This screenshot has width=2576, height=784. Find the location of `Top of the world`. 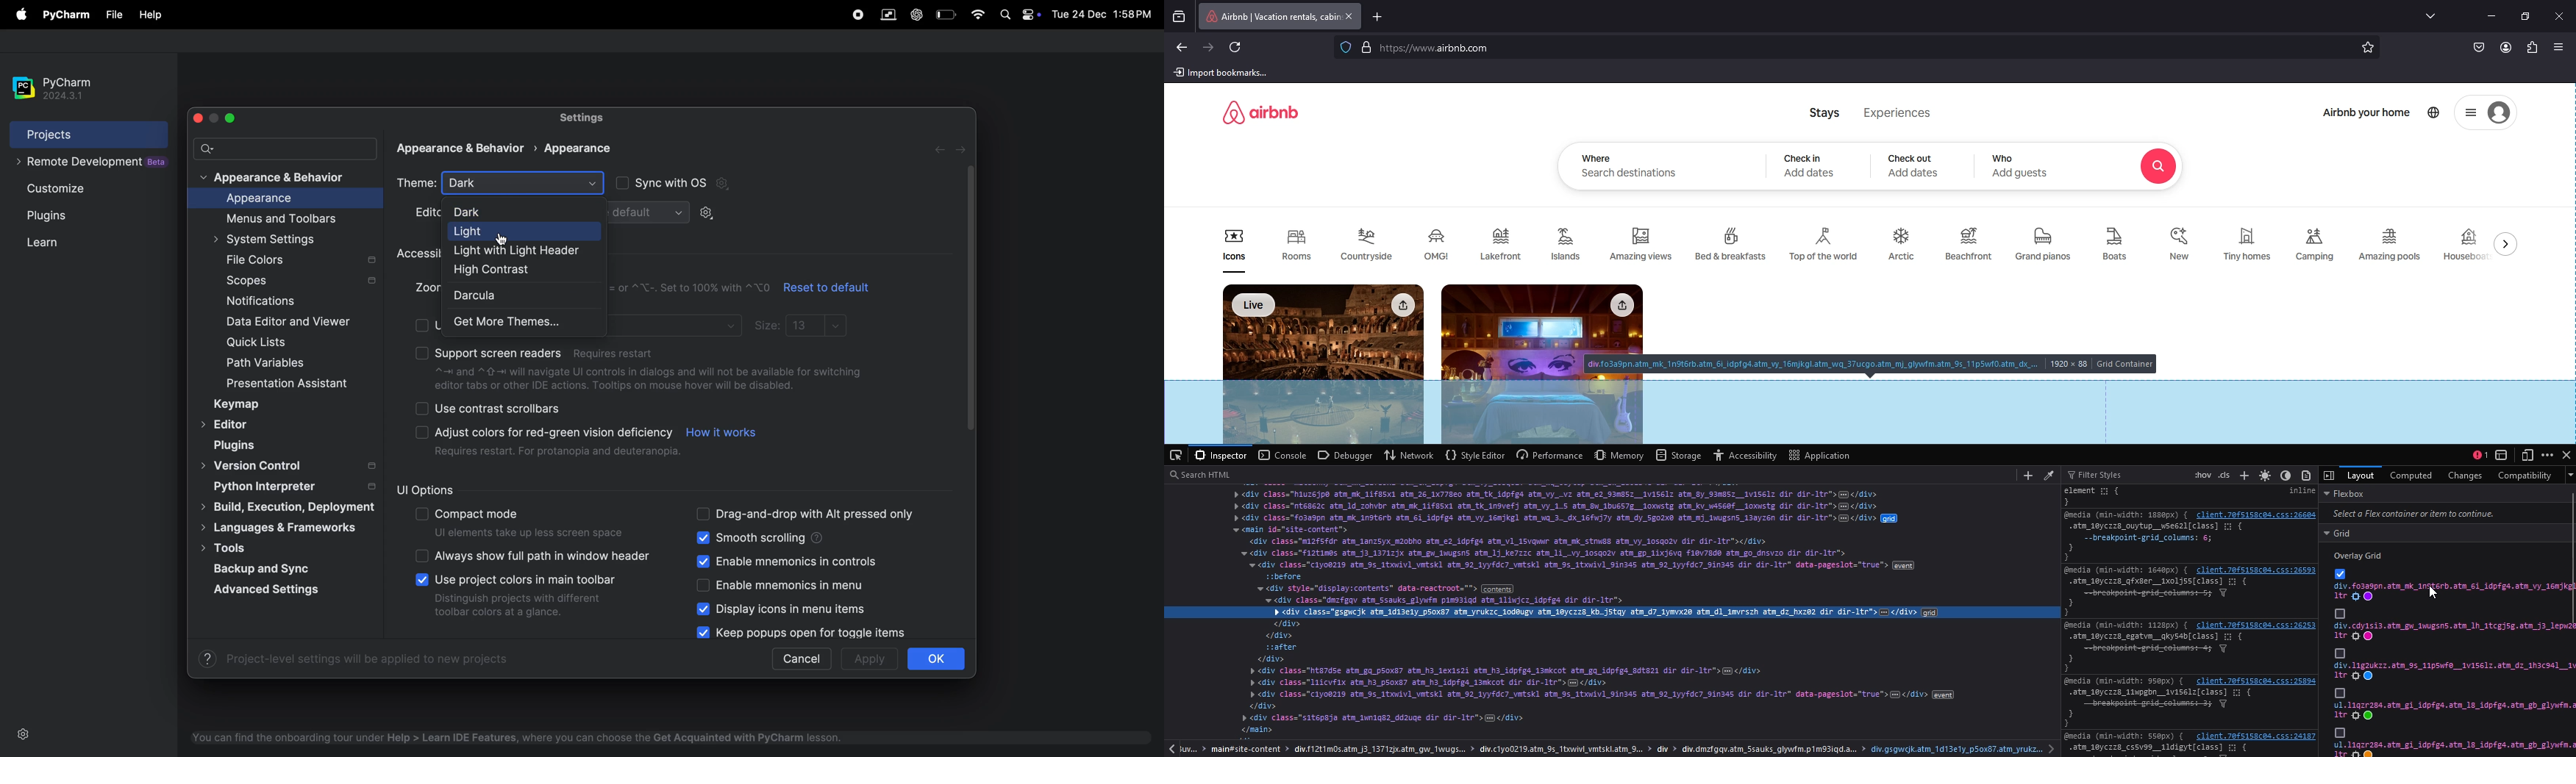

Top of the world is located at coordinates (1826, 245).